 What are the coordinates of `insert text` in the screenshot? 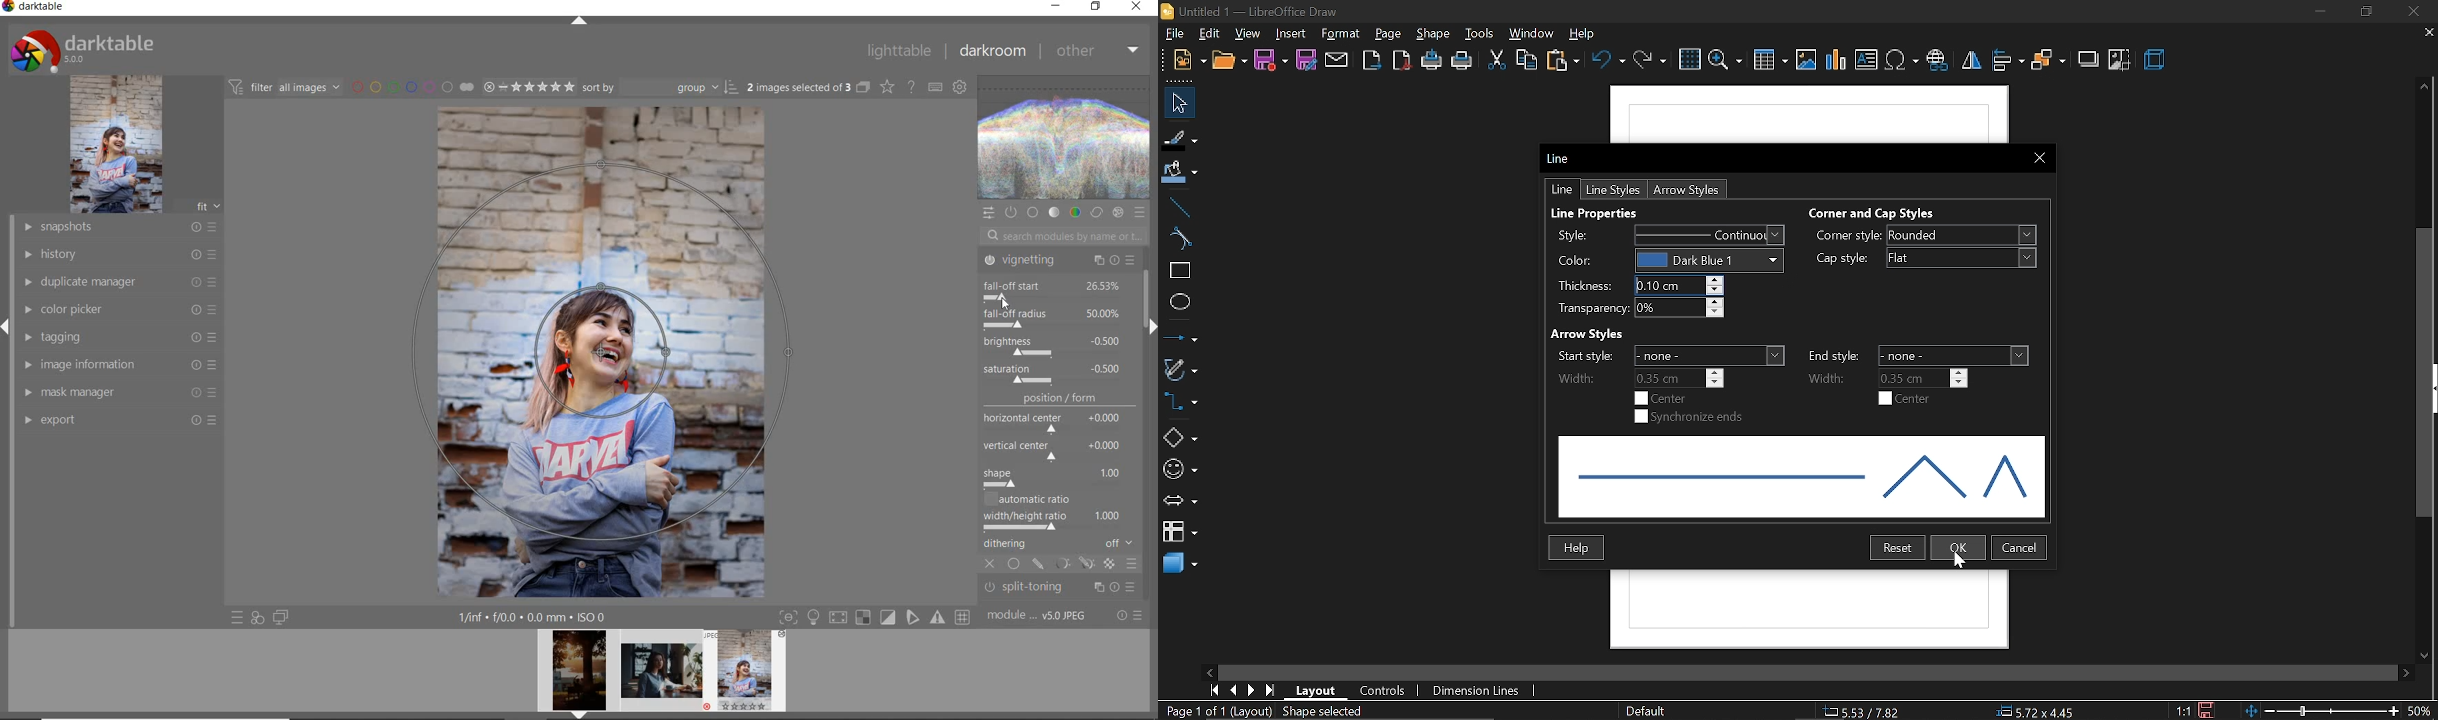 It's located at (1868, 60).